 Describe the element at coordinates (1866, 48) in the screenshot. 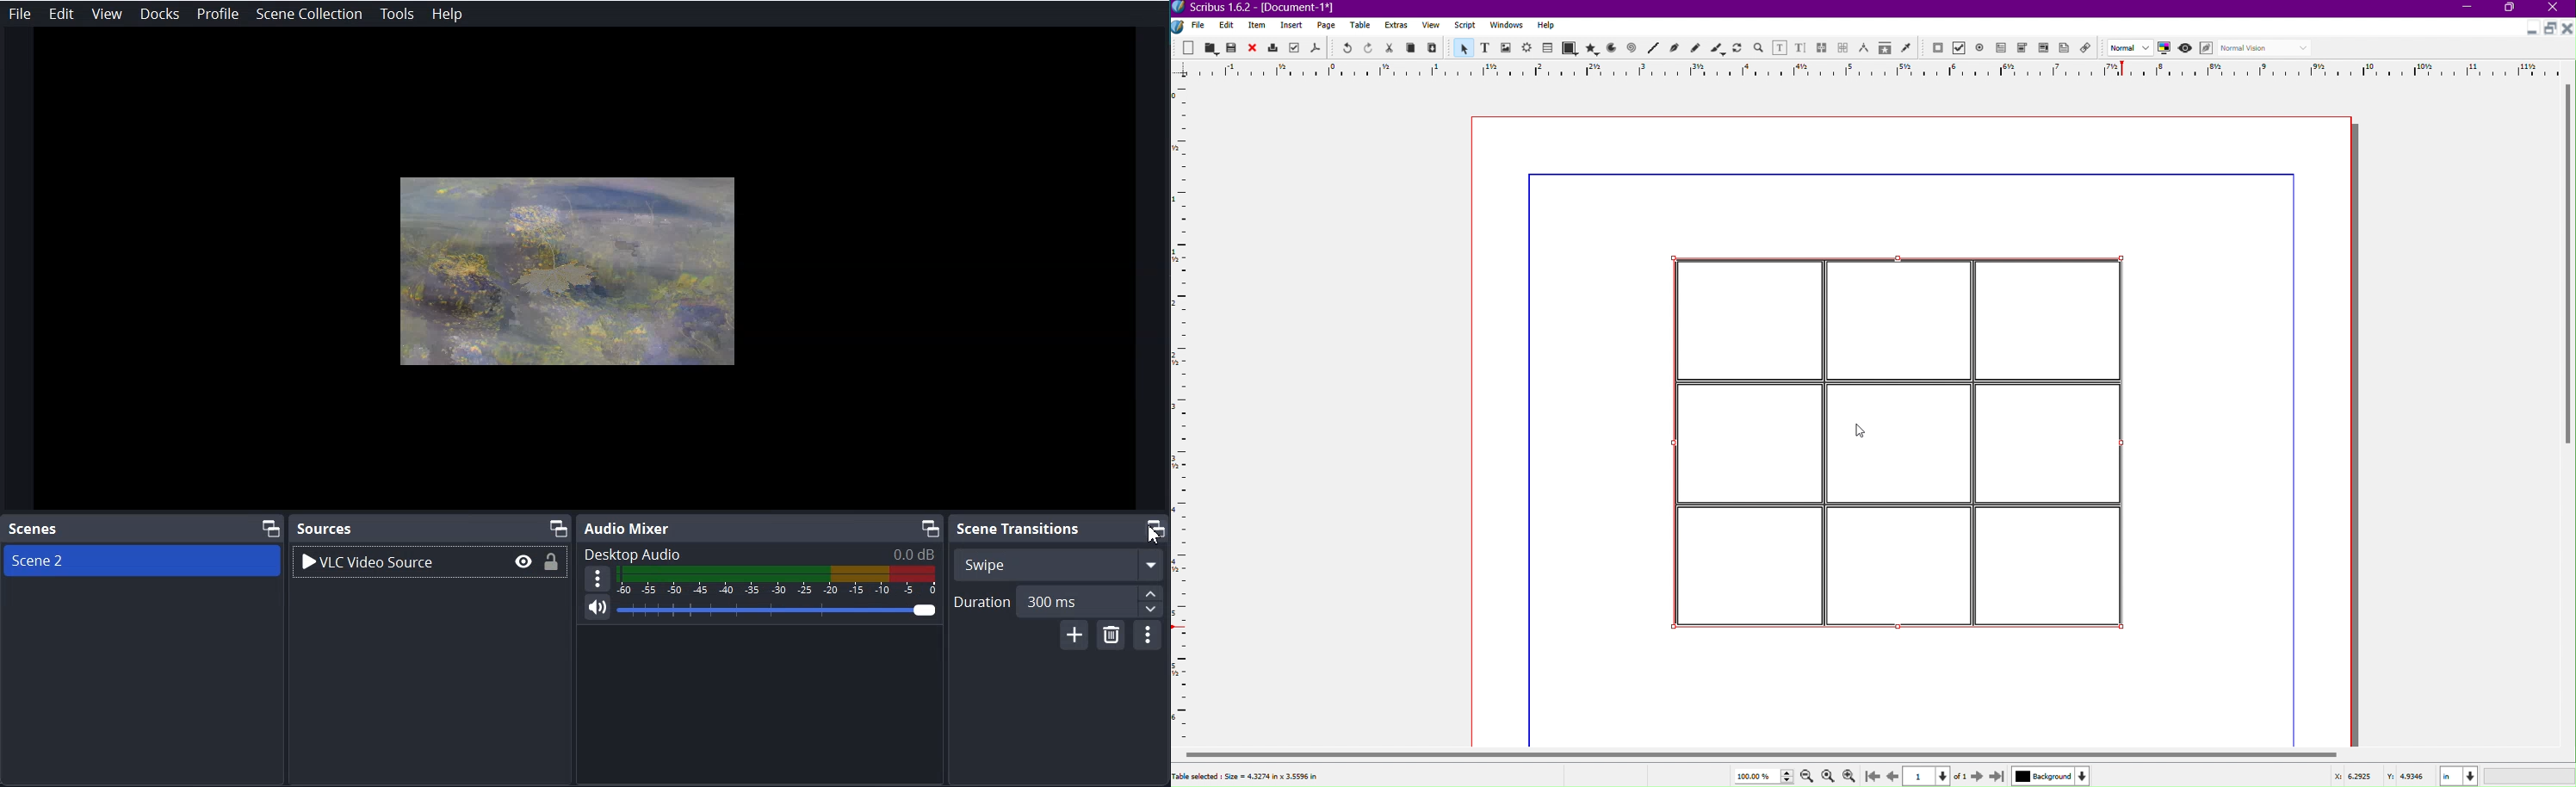

I see `Measurements` at that location.